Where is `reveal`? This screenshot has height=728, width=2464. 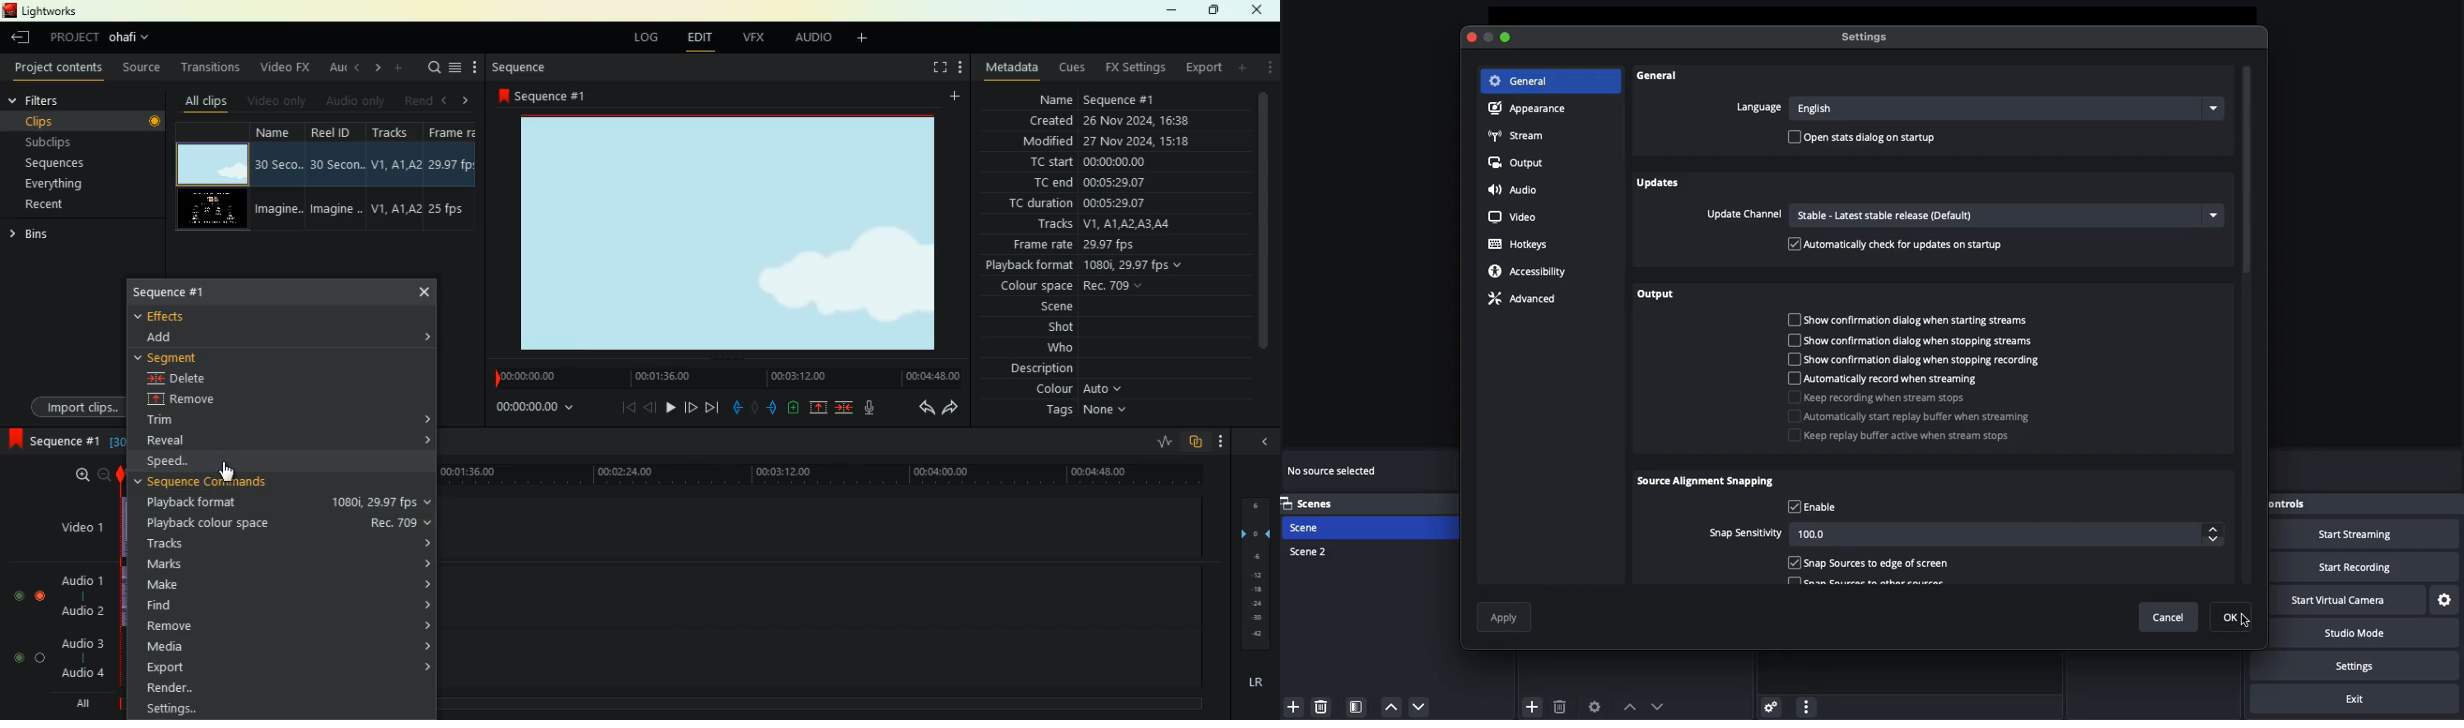 reveal is located at coordinates (189, 439).